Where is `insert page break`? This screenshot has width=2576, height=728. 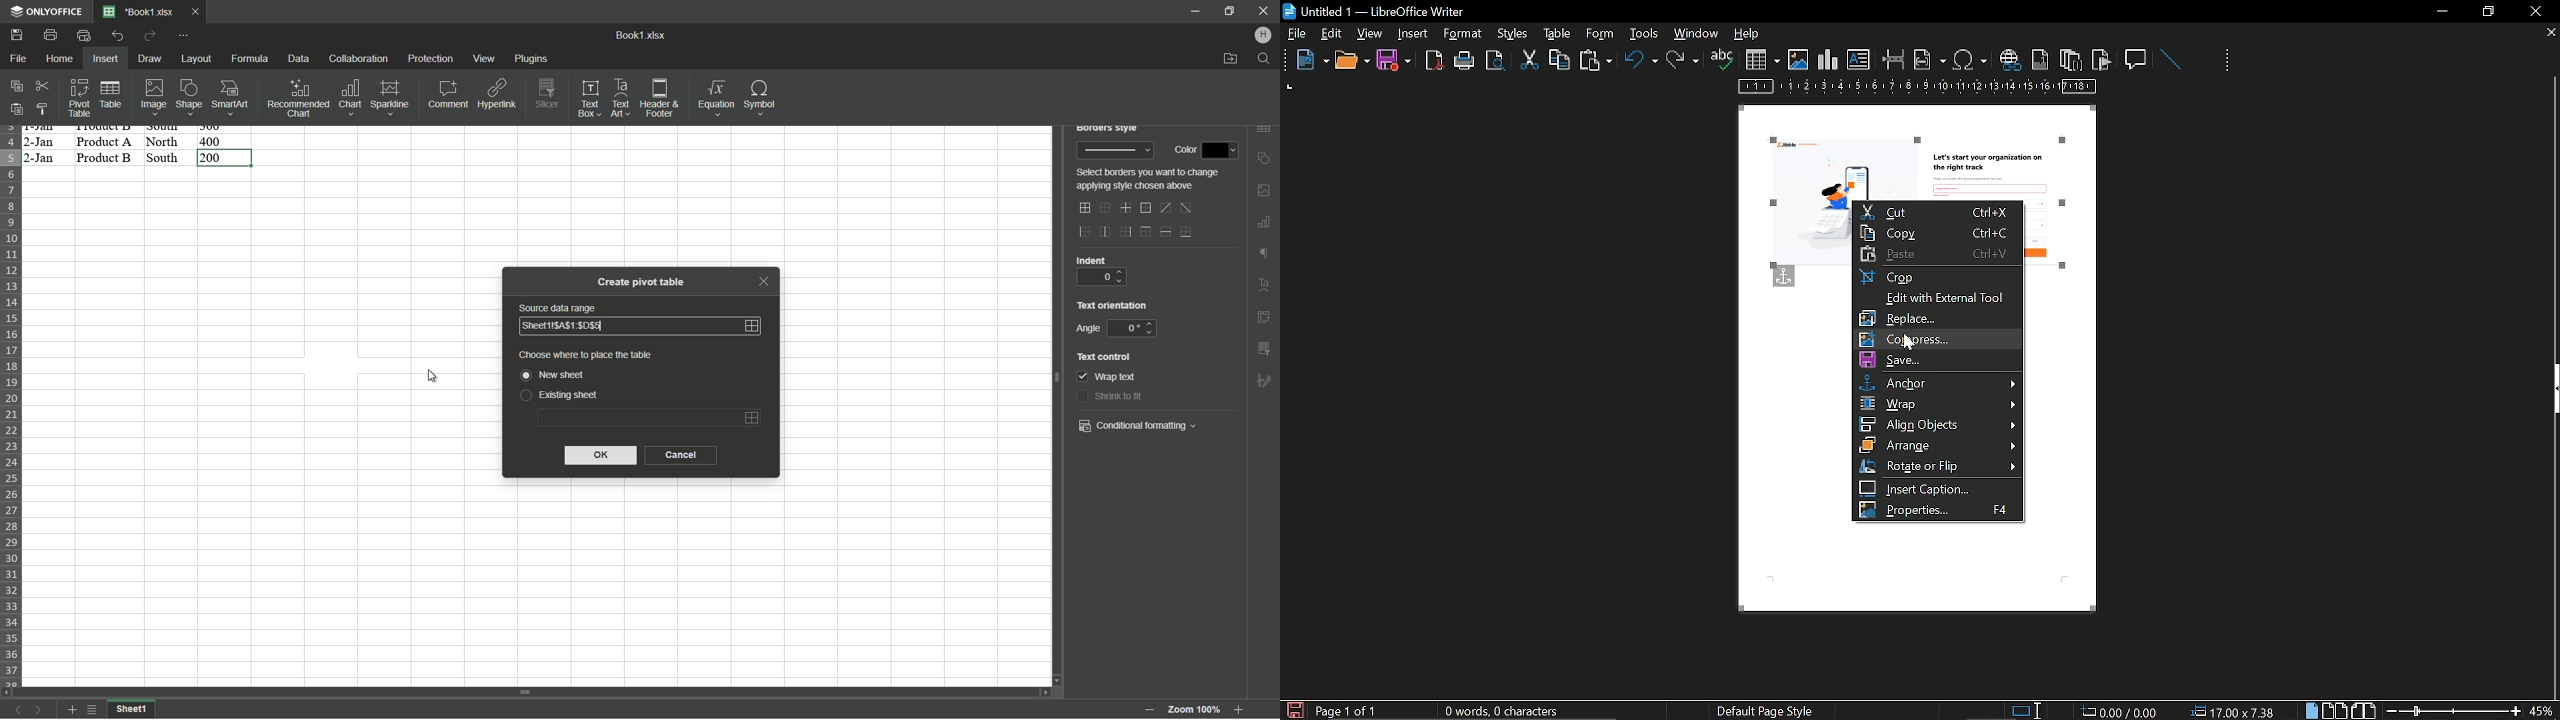
insert page break is located at coordinates (1894, 60).